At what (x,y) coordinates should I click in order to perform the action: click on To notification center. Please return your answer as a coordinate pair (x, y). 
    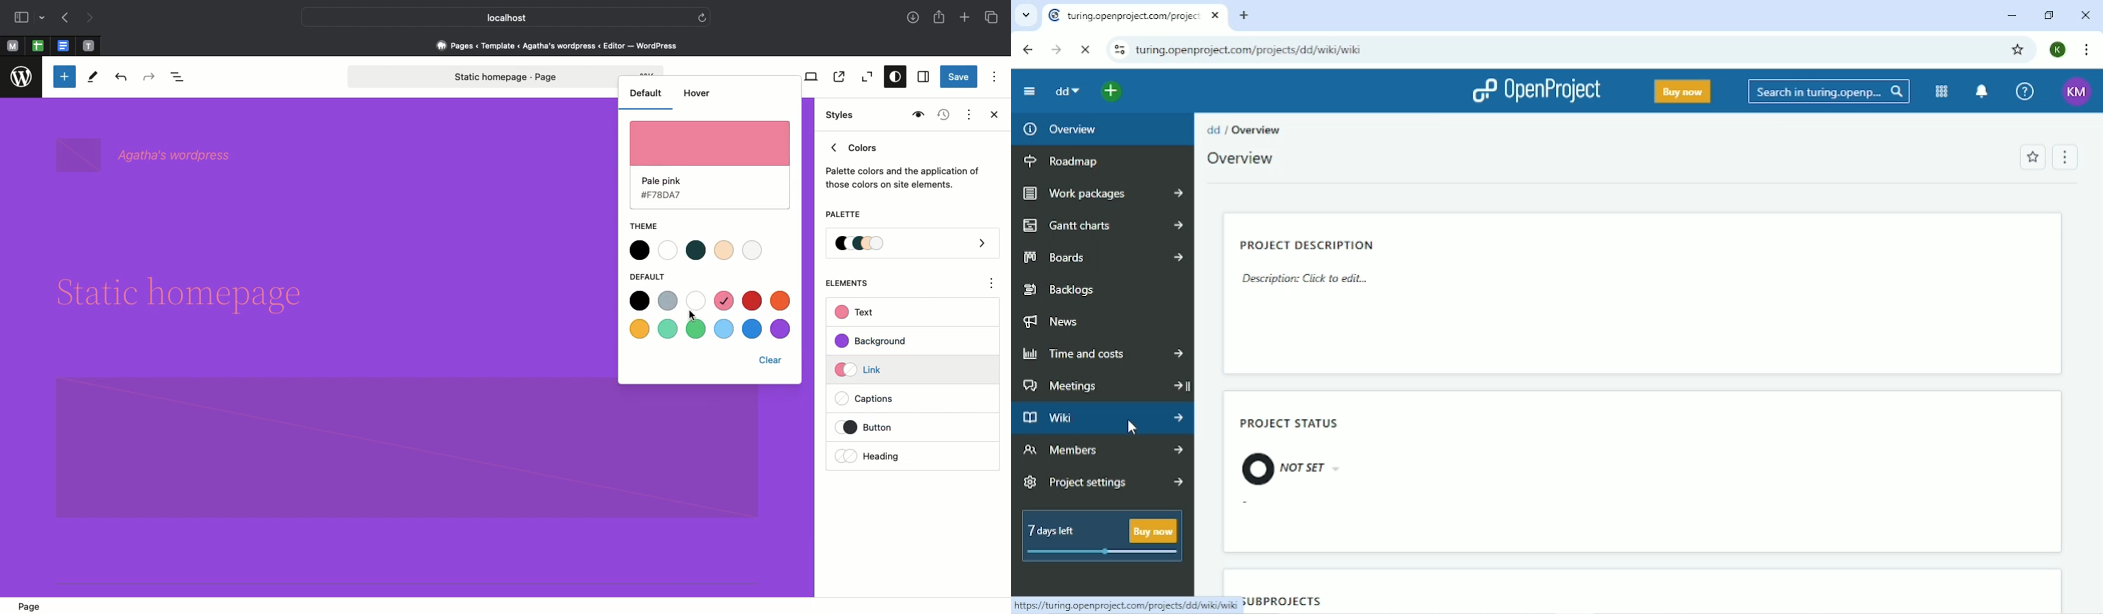
    Looking at the image, I should click on (1984, 92).